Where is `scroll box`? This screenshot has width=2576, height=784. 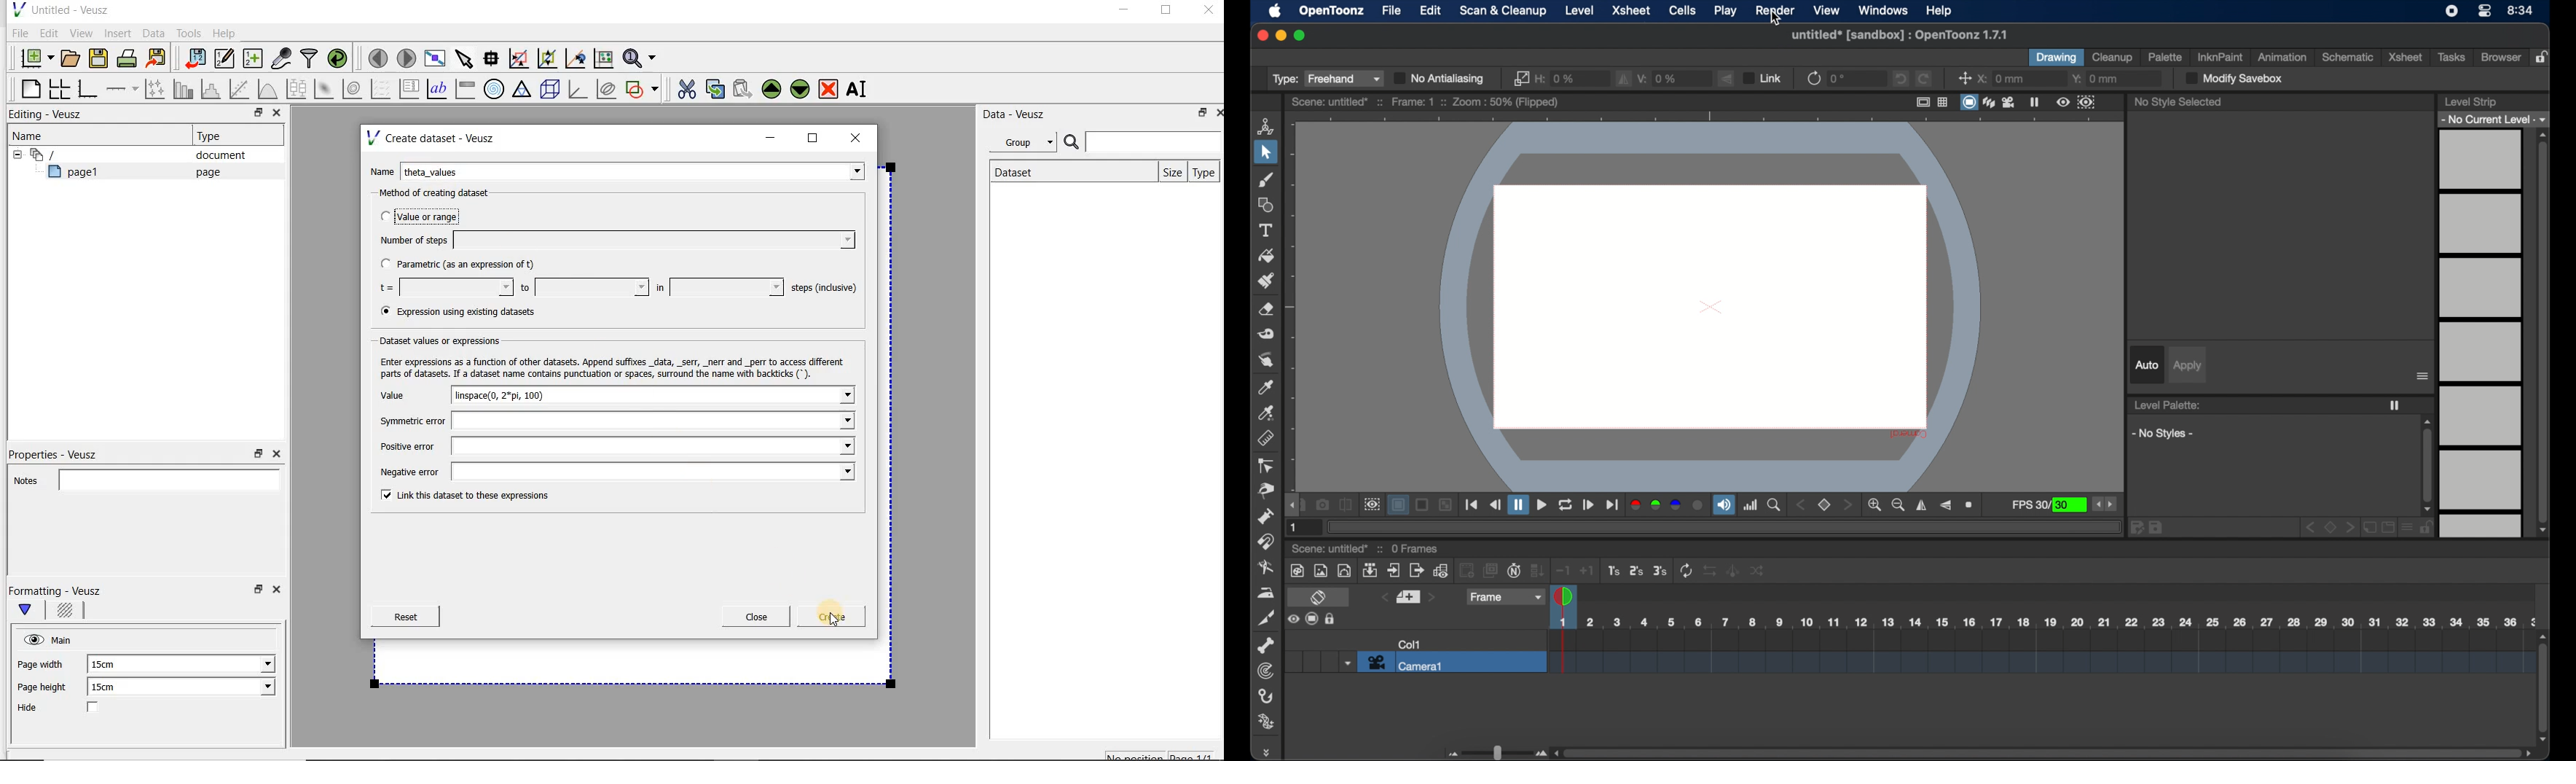
scroll box is located at coordinates (2543, 333).